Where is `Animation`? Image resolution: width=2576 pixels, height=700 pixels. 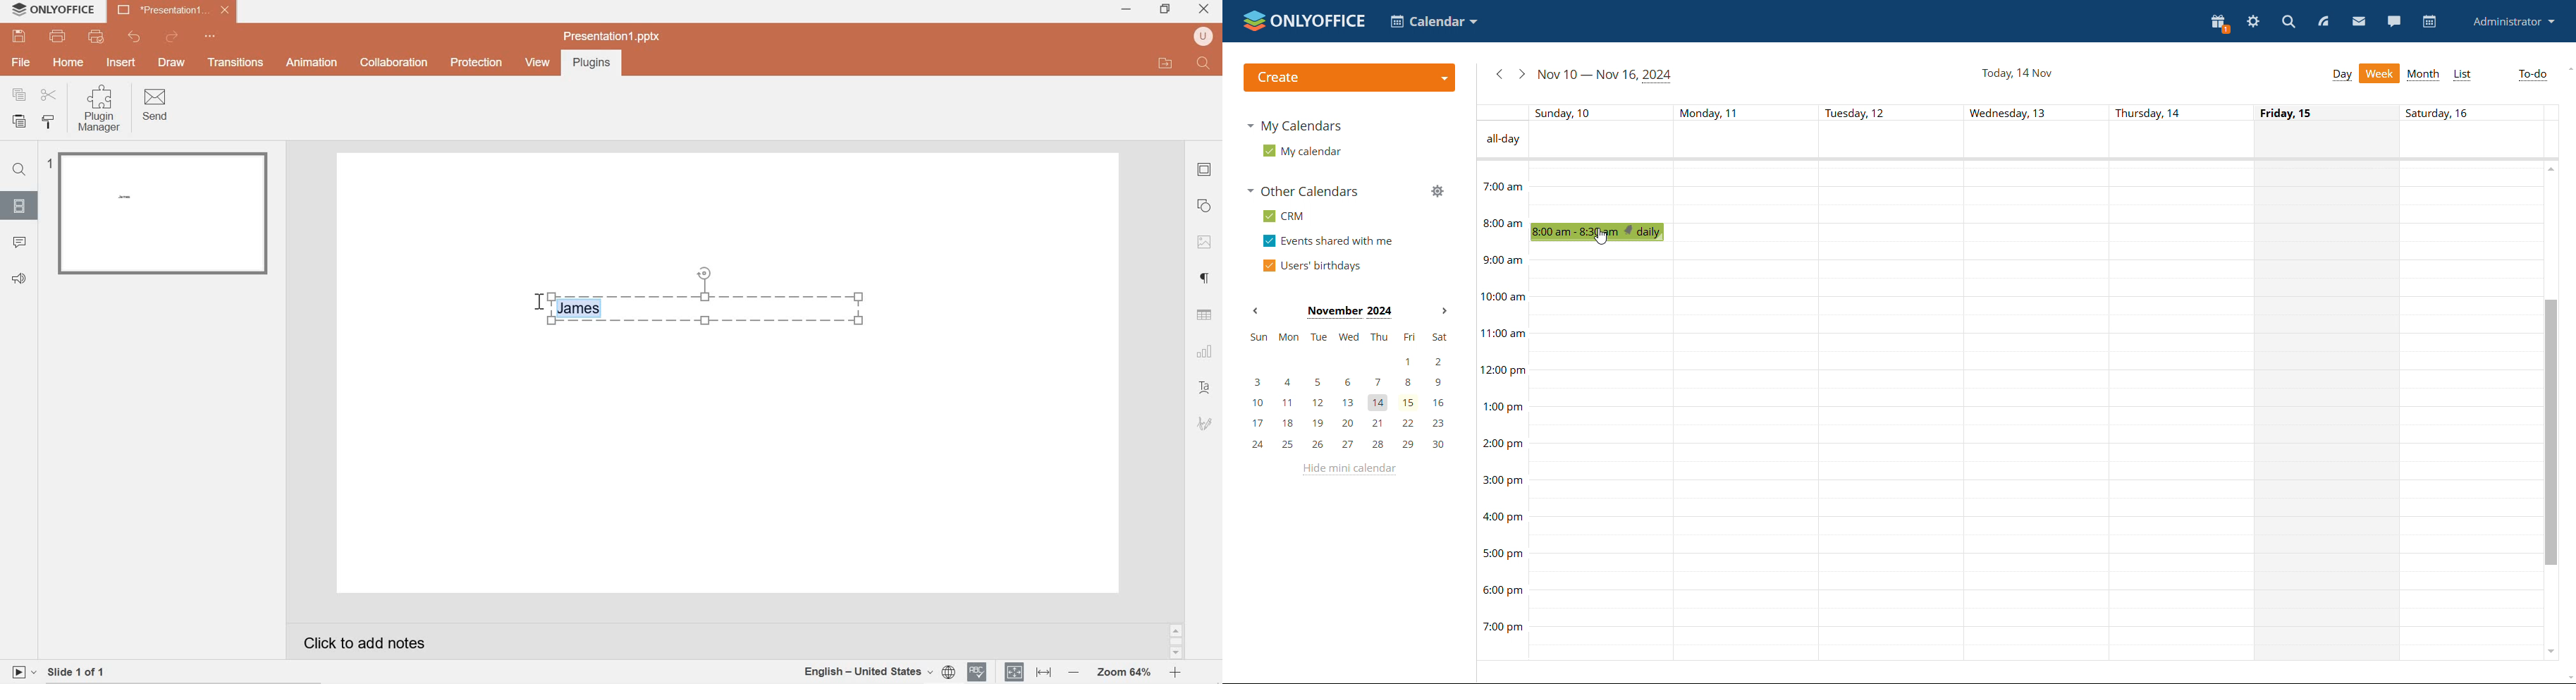
Animation is located at coordinates (312, 62).